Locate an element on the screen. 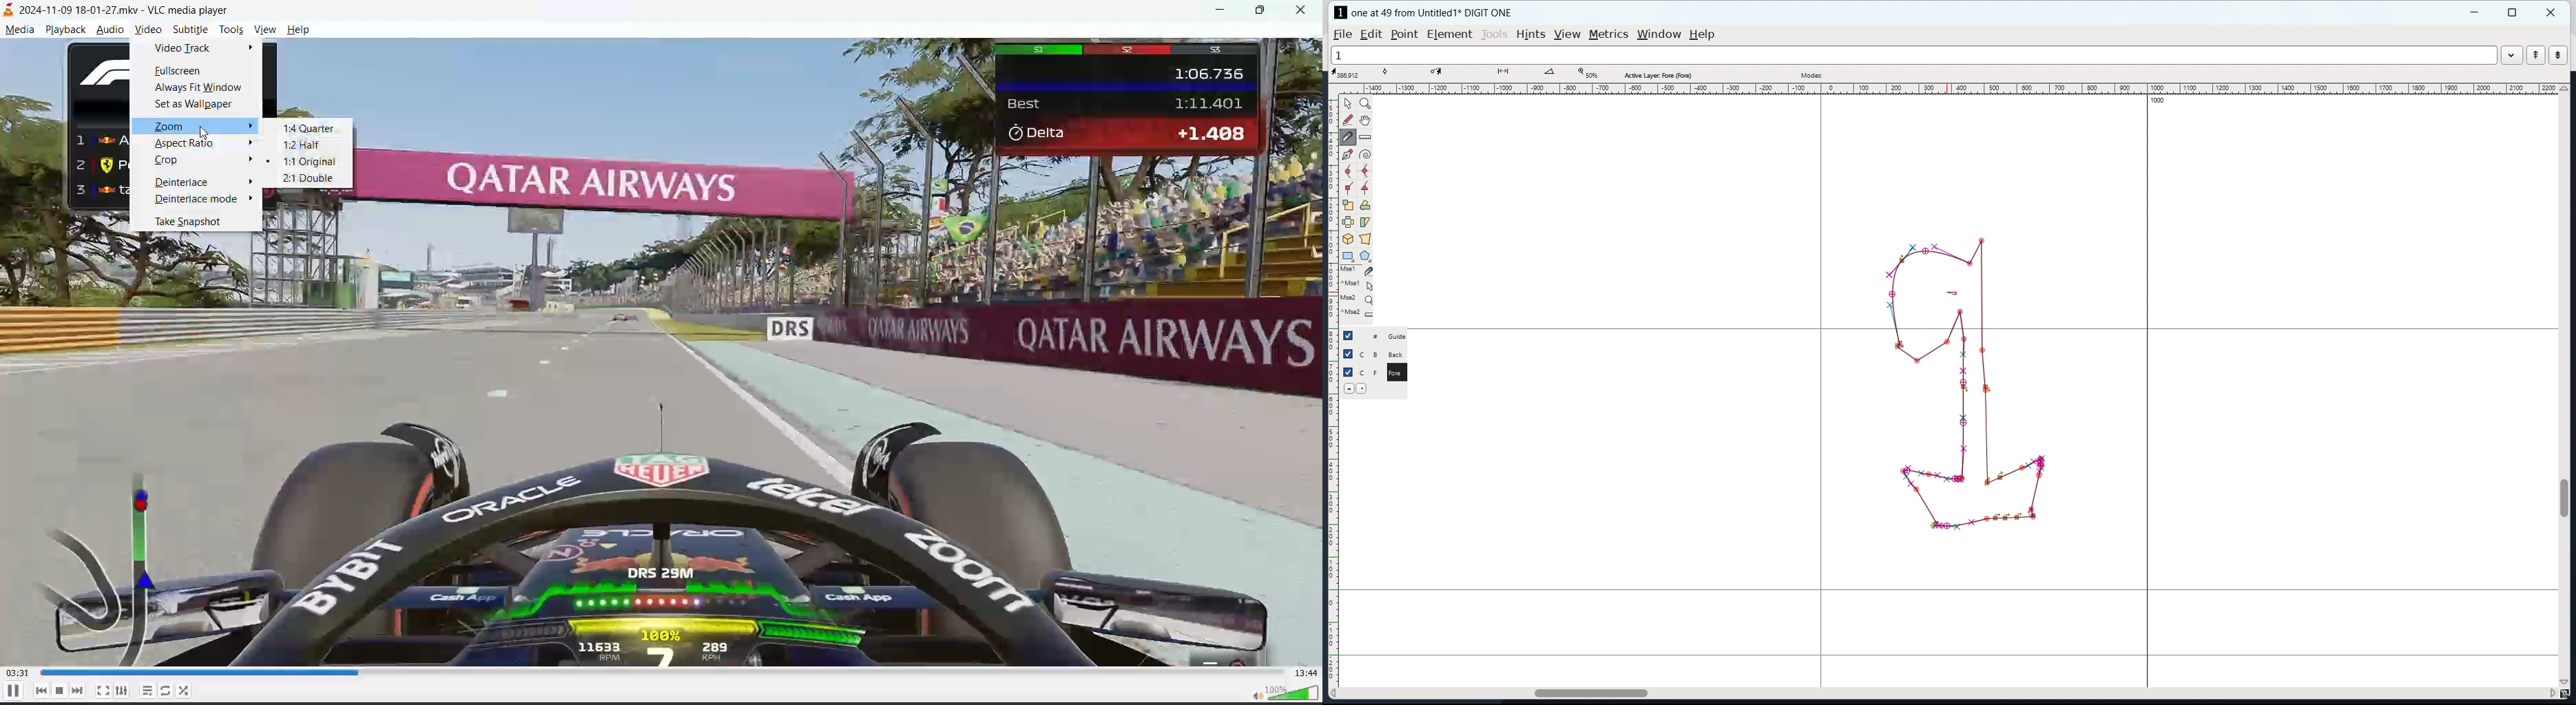 The height and width of the screenshot is (728, 2576). window is located at coordinates (1659, 35).